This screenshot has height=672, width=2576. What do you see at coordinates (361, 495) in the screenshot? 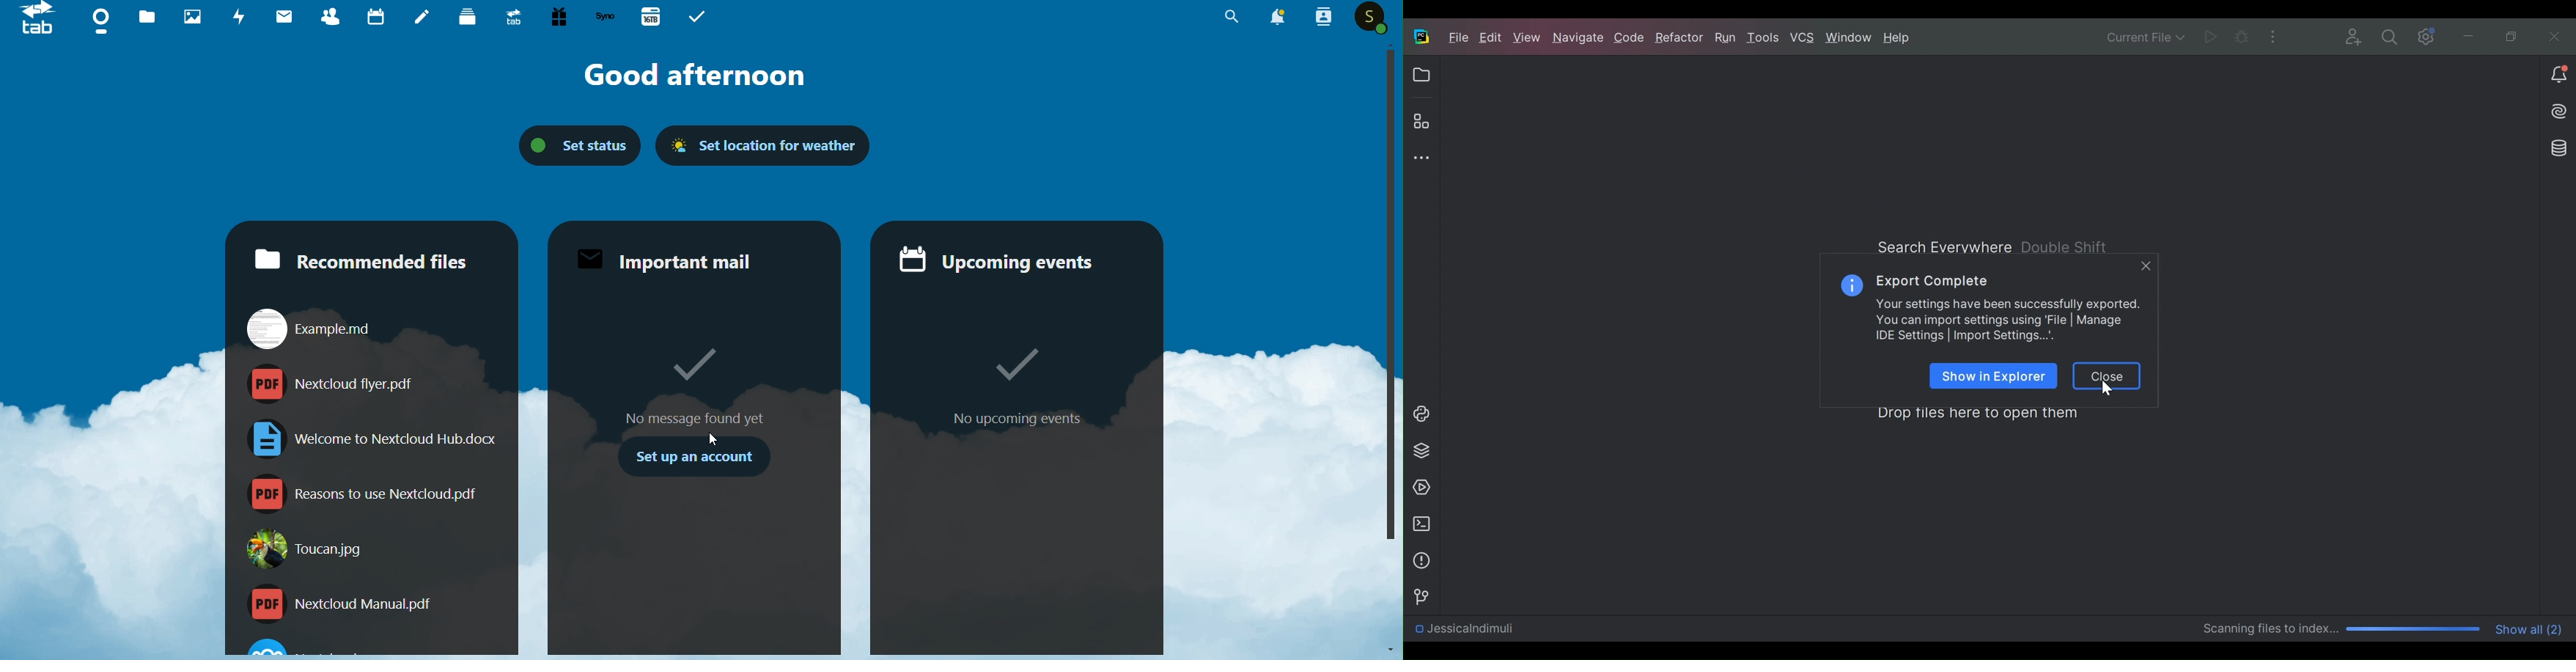
I see `Reasons to use Nextcloud.pdf` at bounding box center [361, 495].